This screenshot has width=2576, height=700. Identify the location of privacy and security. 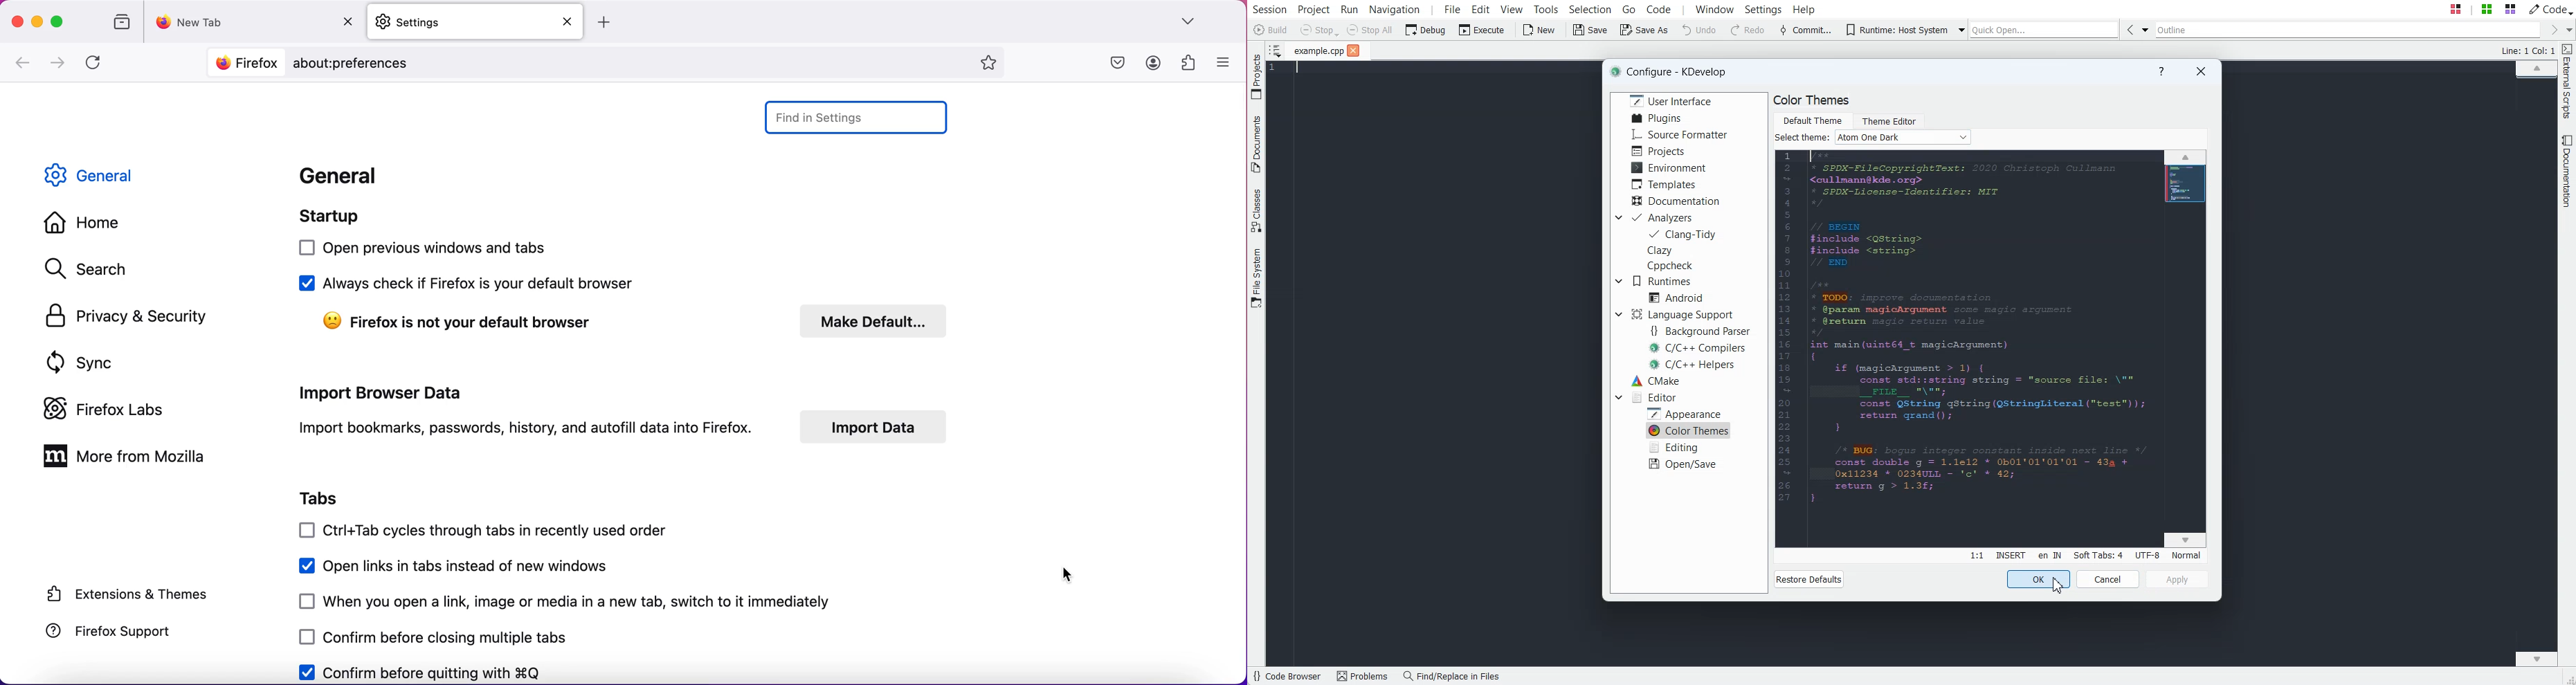
(134, 317).